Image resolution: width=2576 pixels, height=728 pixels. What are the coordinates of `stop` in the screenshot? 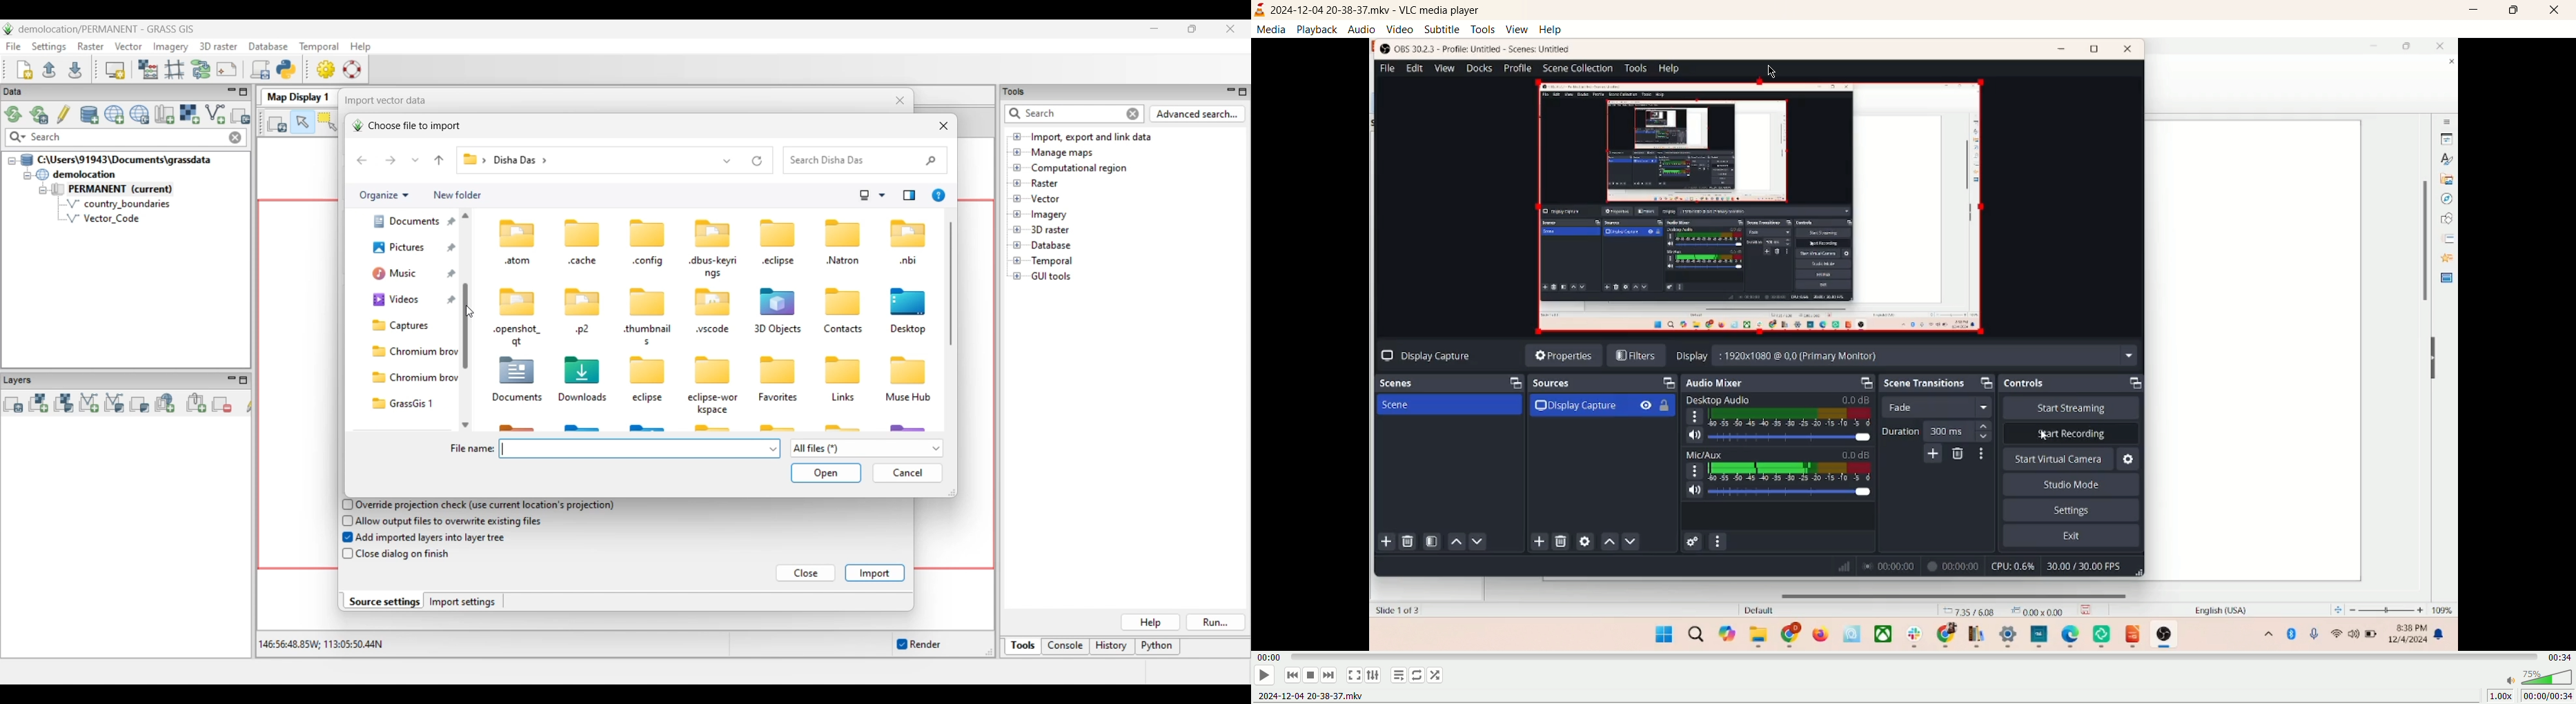 It's located at (1312, 675).